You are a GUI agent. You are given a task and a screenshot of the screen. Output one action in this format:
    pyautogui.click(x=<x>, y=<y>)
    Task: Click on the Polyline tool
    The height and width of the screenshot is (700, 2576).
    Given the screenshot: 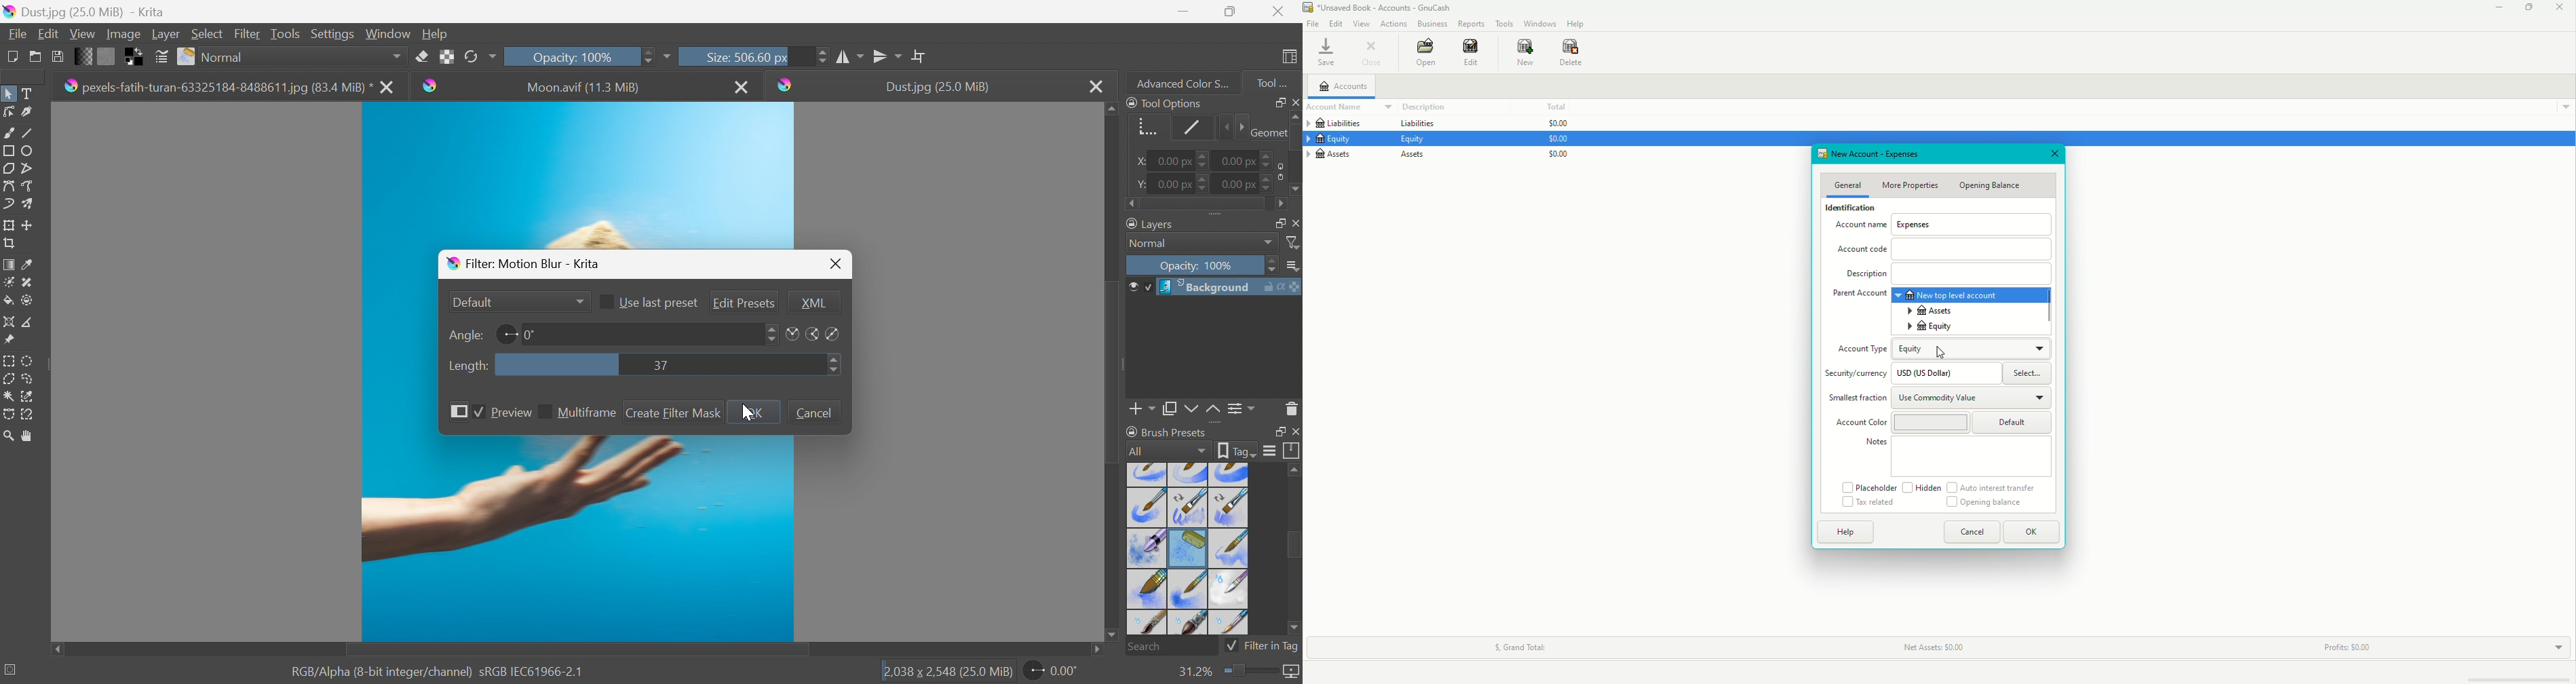 What is the action you would take?
    pyautogui.click(x=33, y=167)
    